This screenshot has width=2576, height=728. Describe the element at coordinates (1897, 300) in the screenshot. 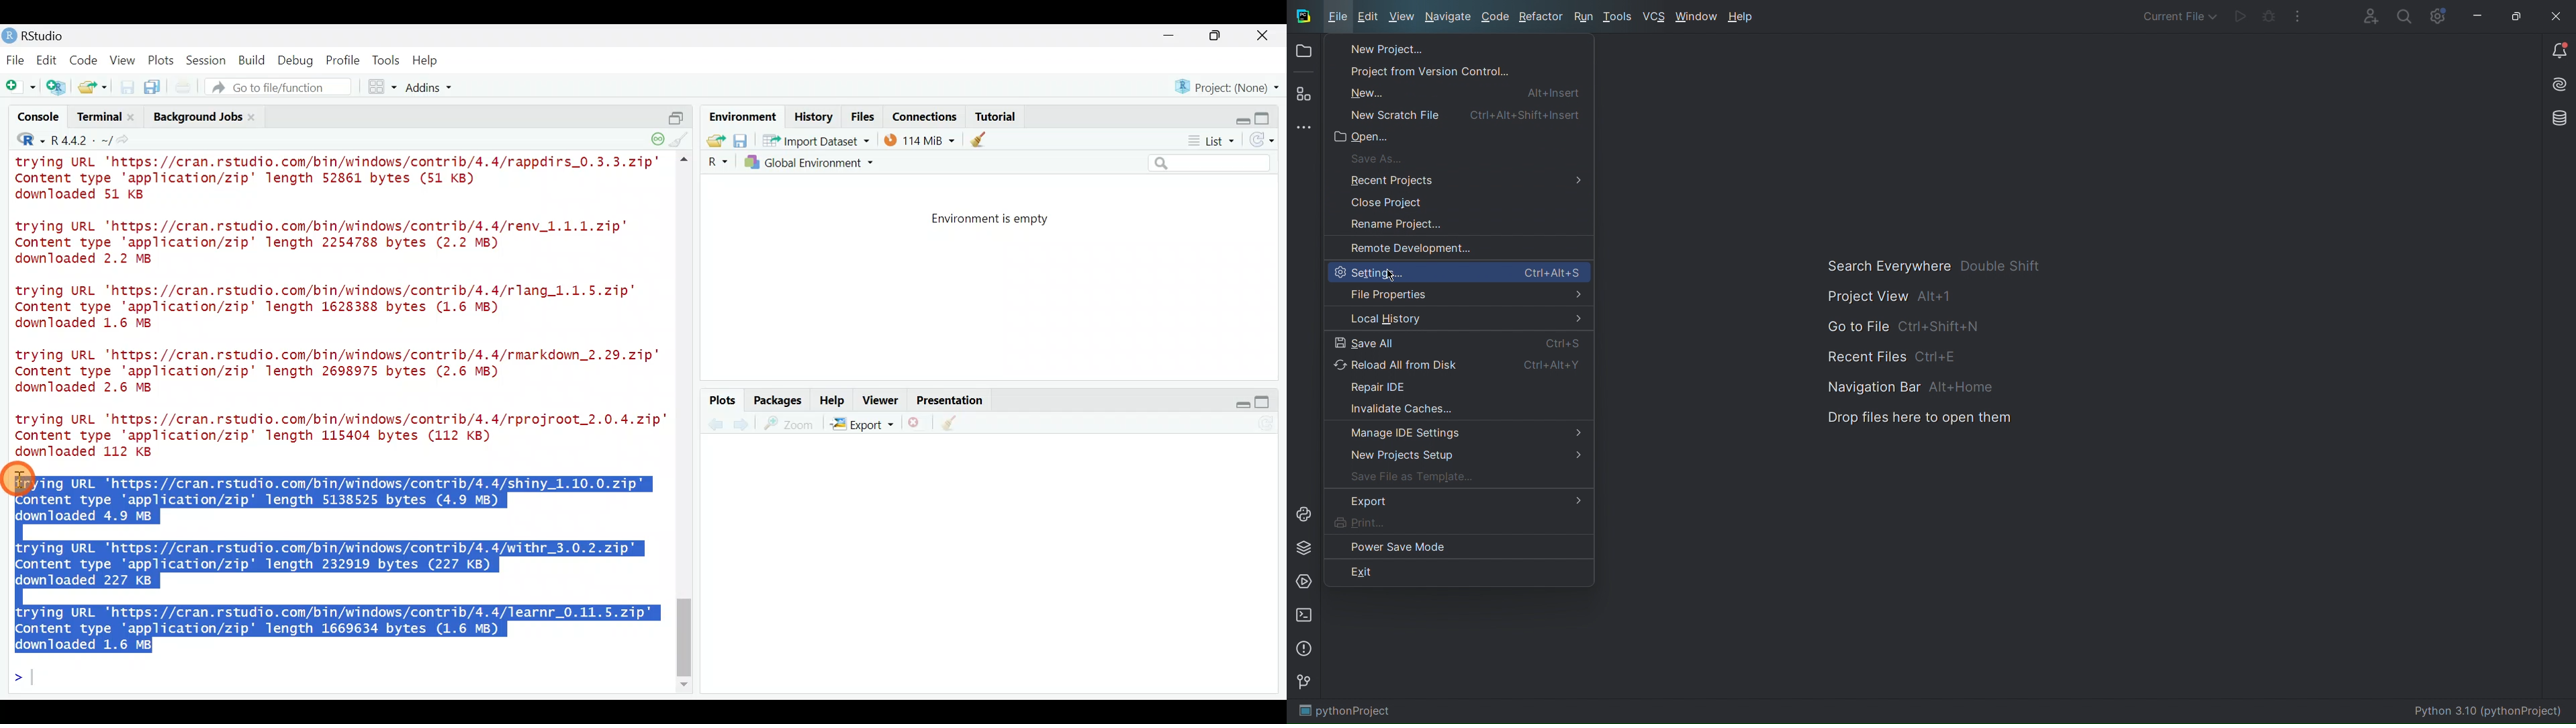

I see `Project View` at that location.